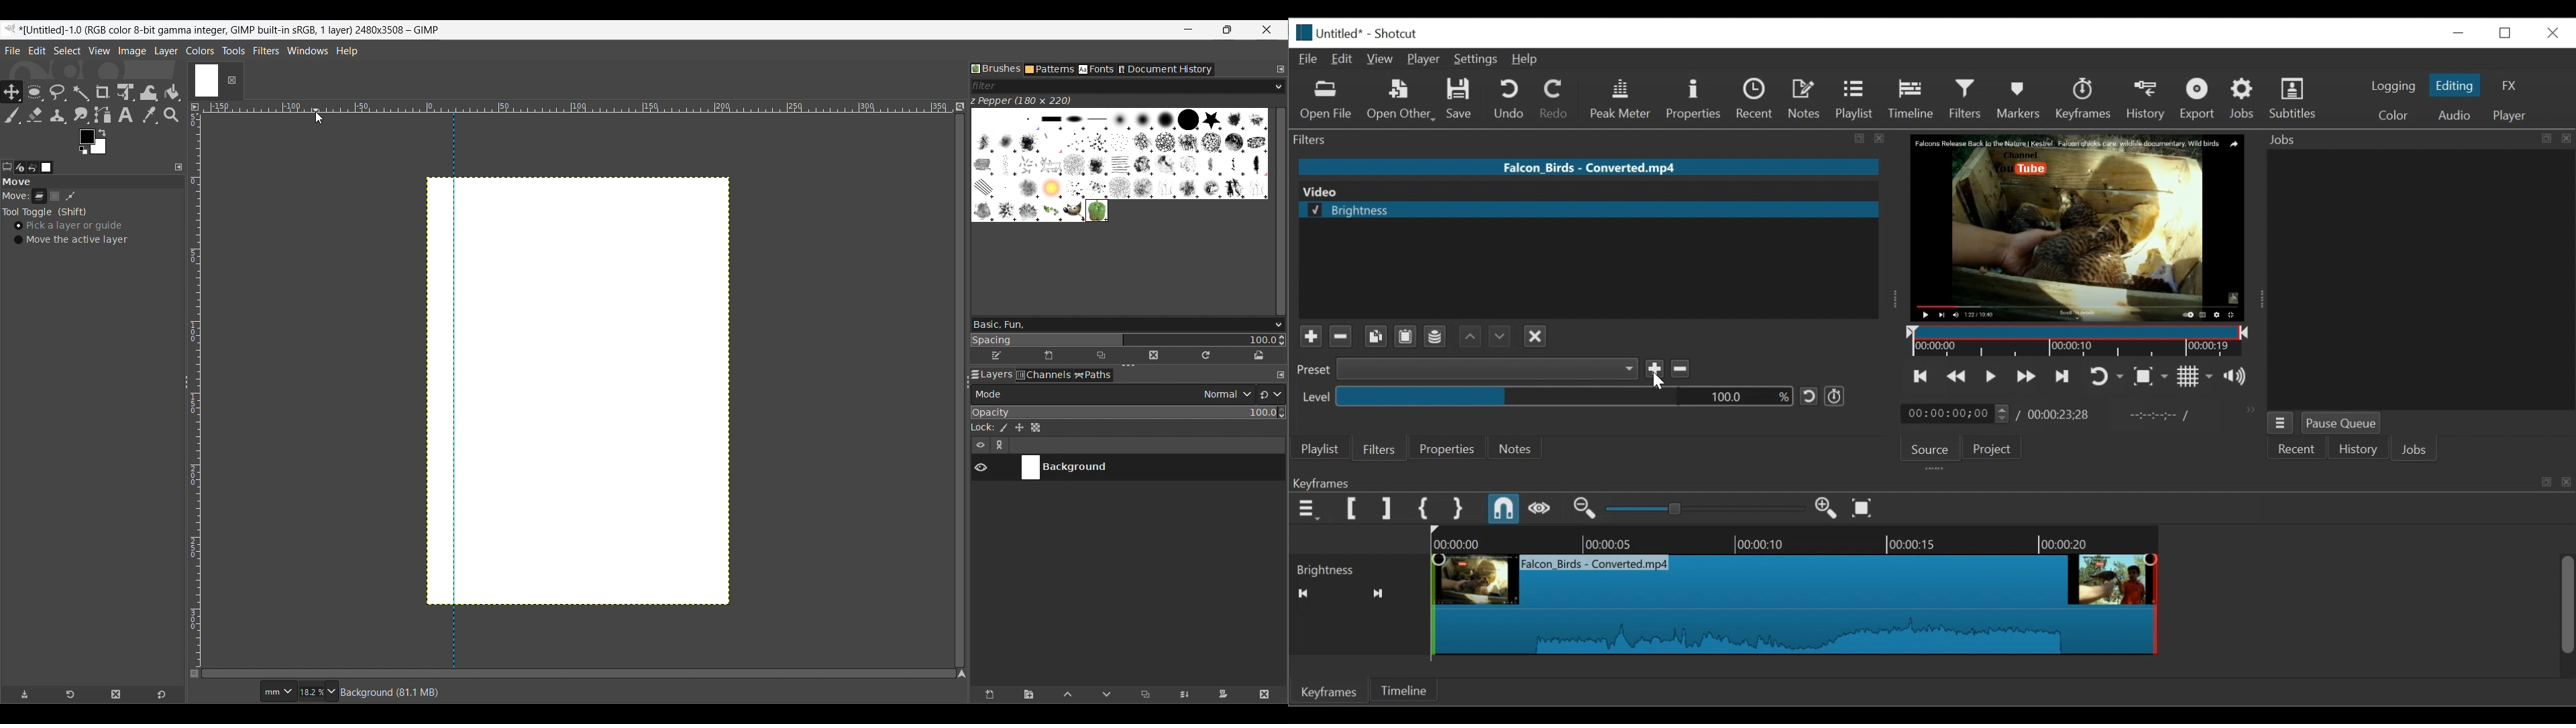  What do you see at coordinates (68, 226) in the screenshot?
I see `Pick a layer or guide, toggle on` at bounding box center [68, 226].